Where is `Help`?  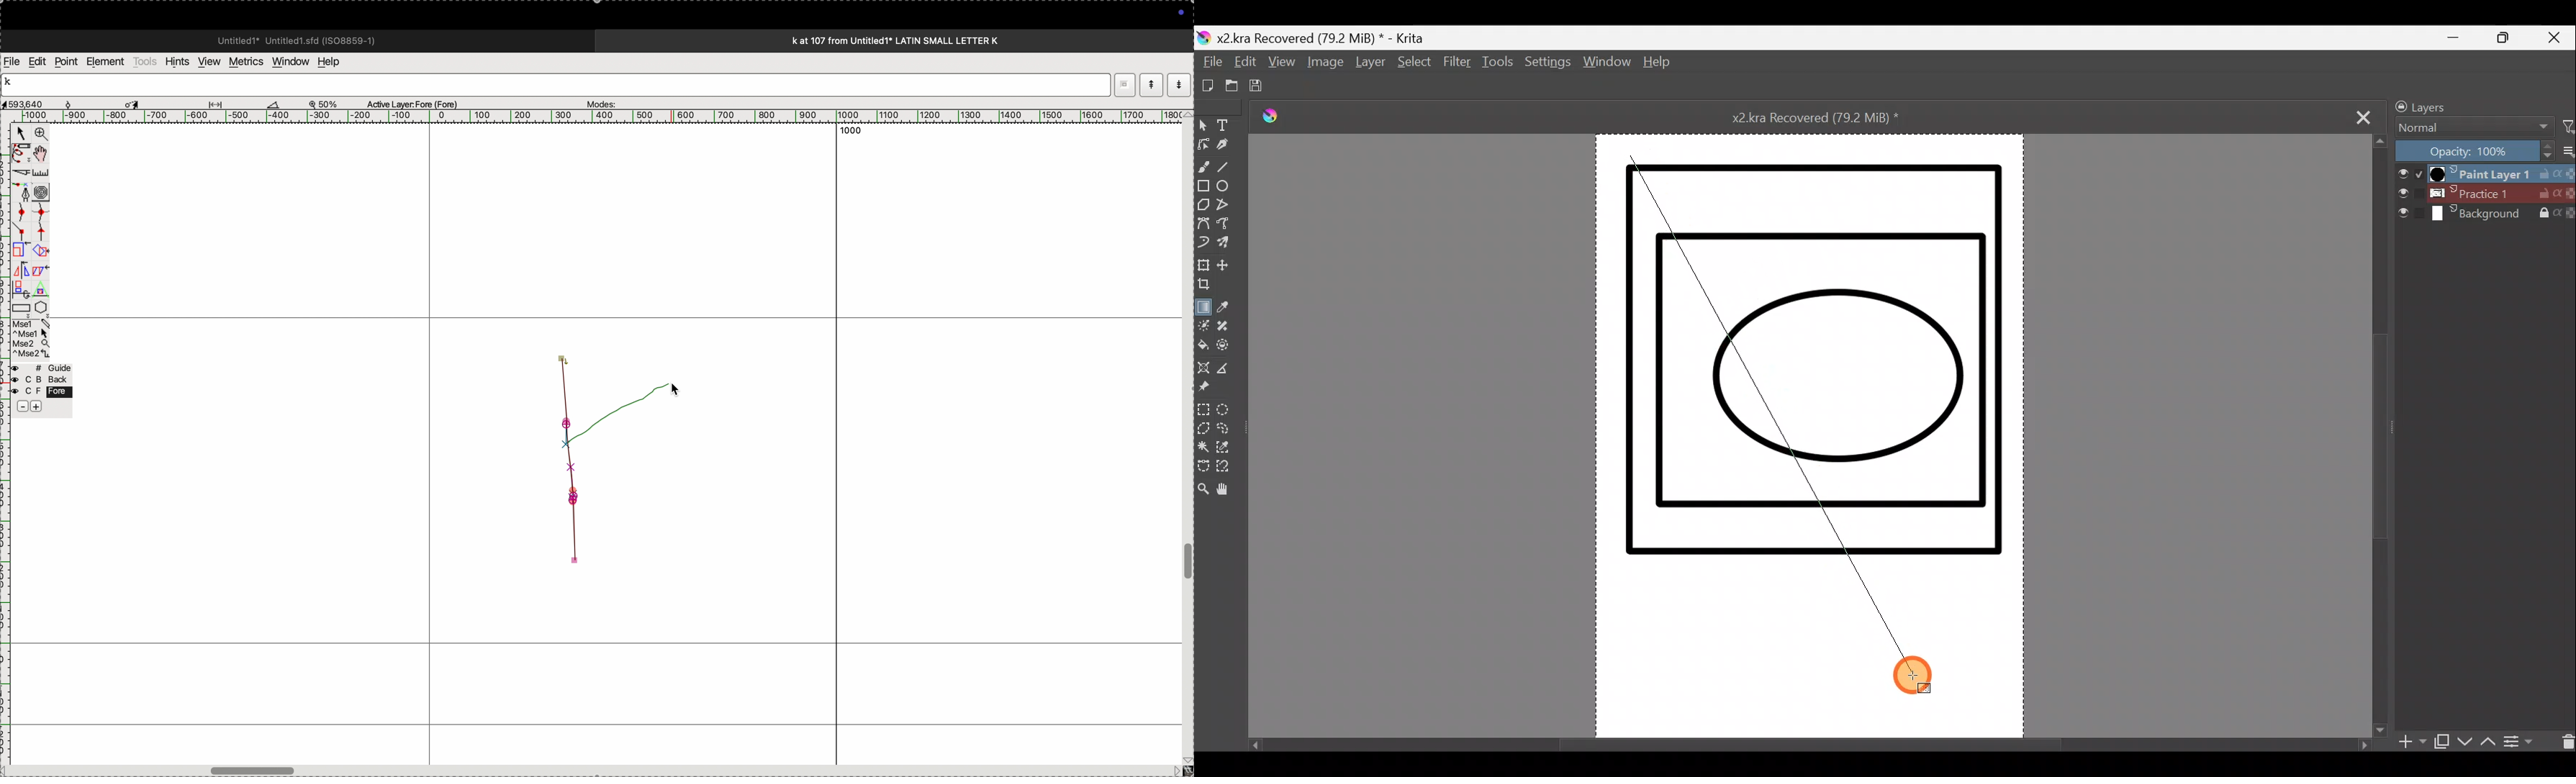
Help is located at coordinates (1658, 64).